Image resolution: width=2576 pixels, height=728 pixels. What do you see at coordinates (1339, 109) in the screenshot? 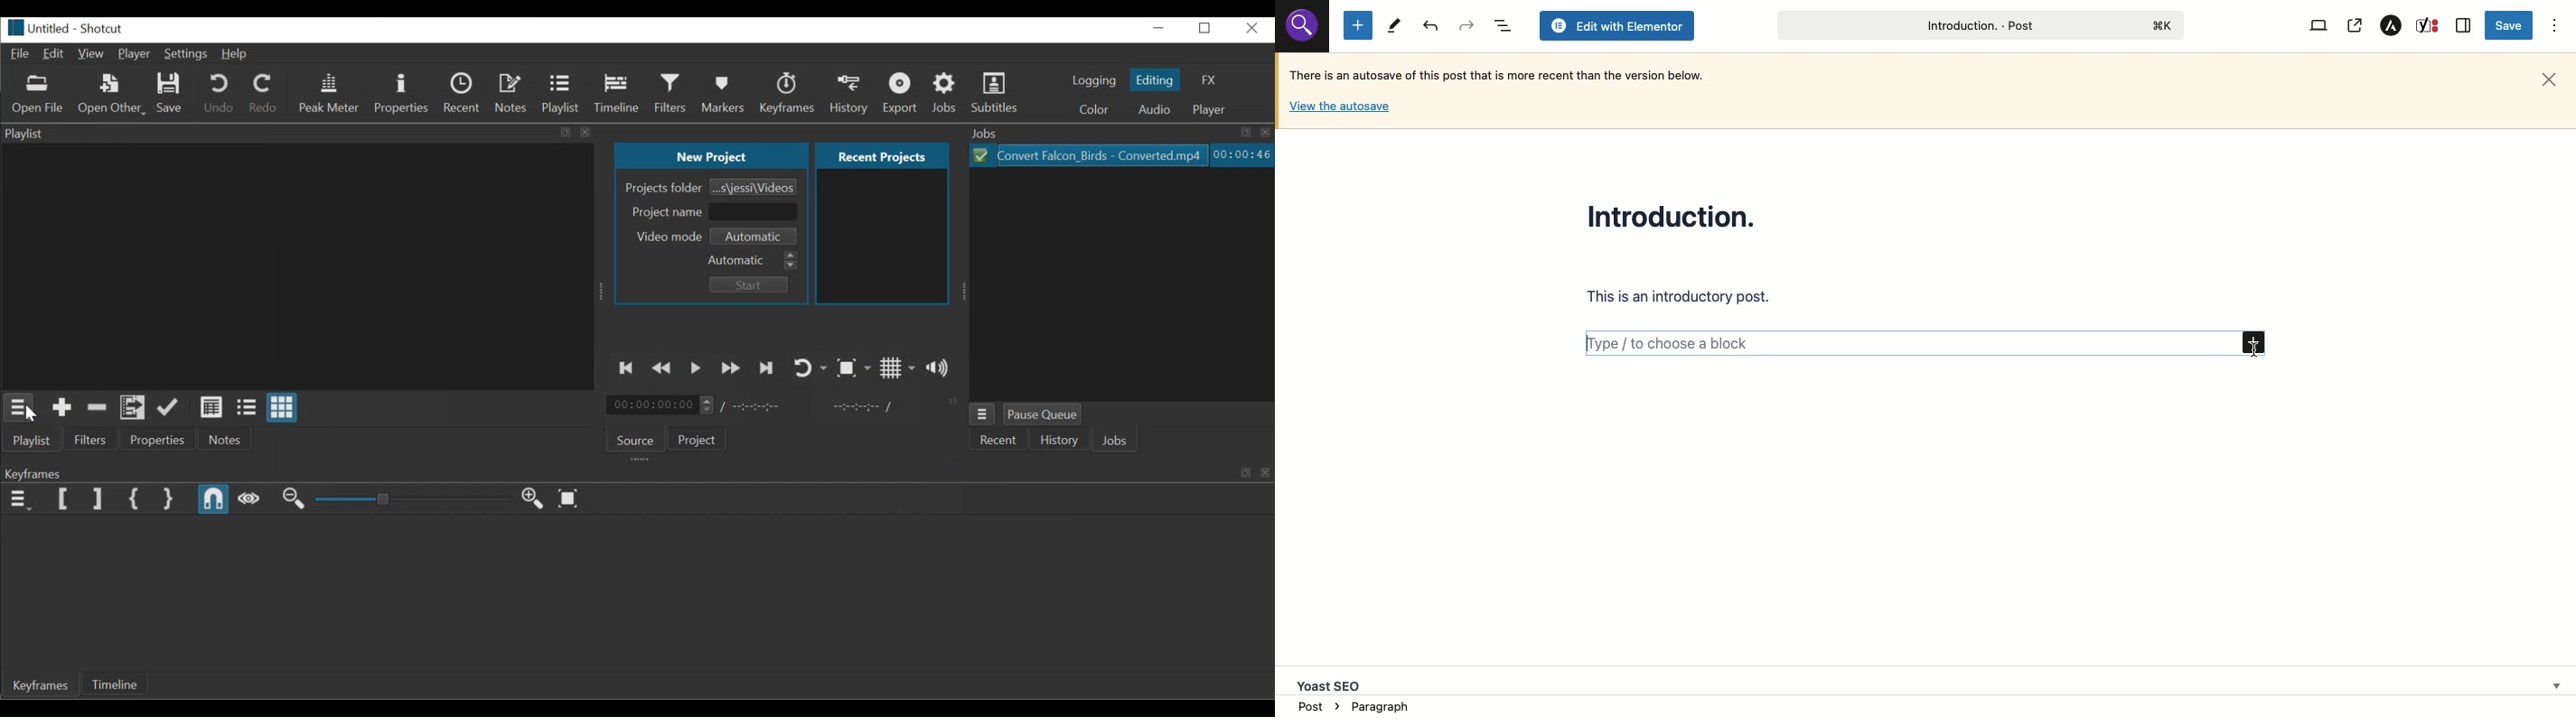
I see `View autosave` at bounding box center [1339, 109].